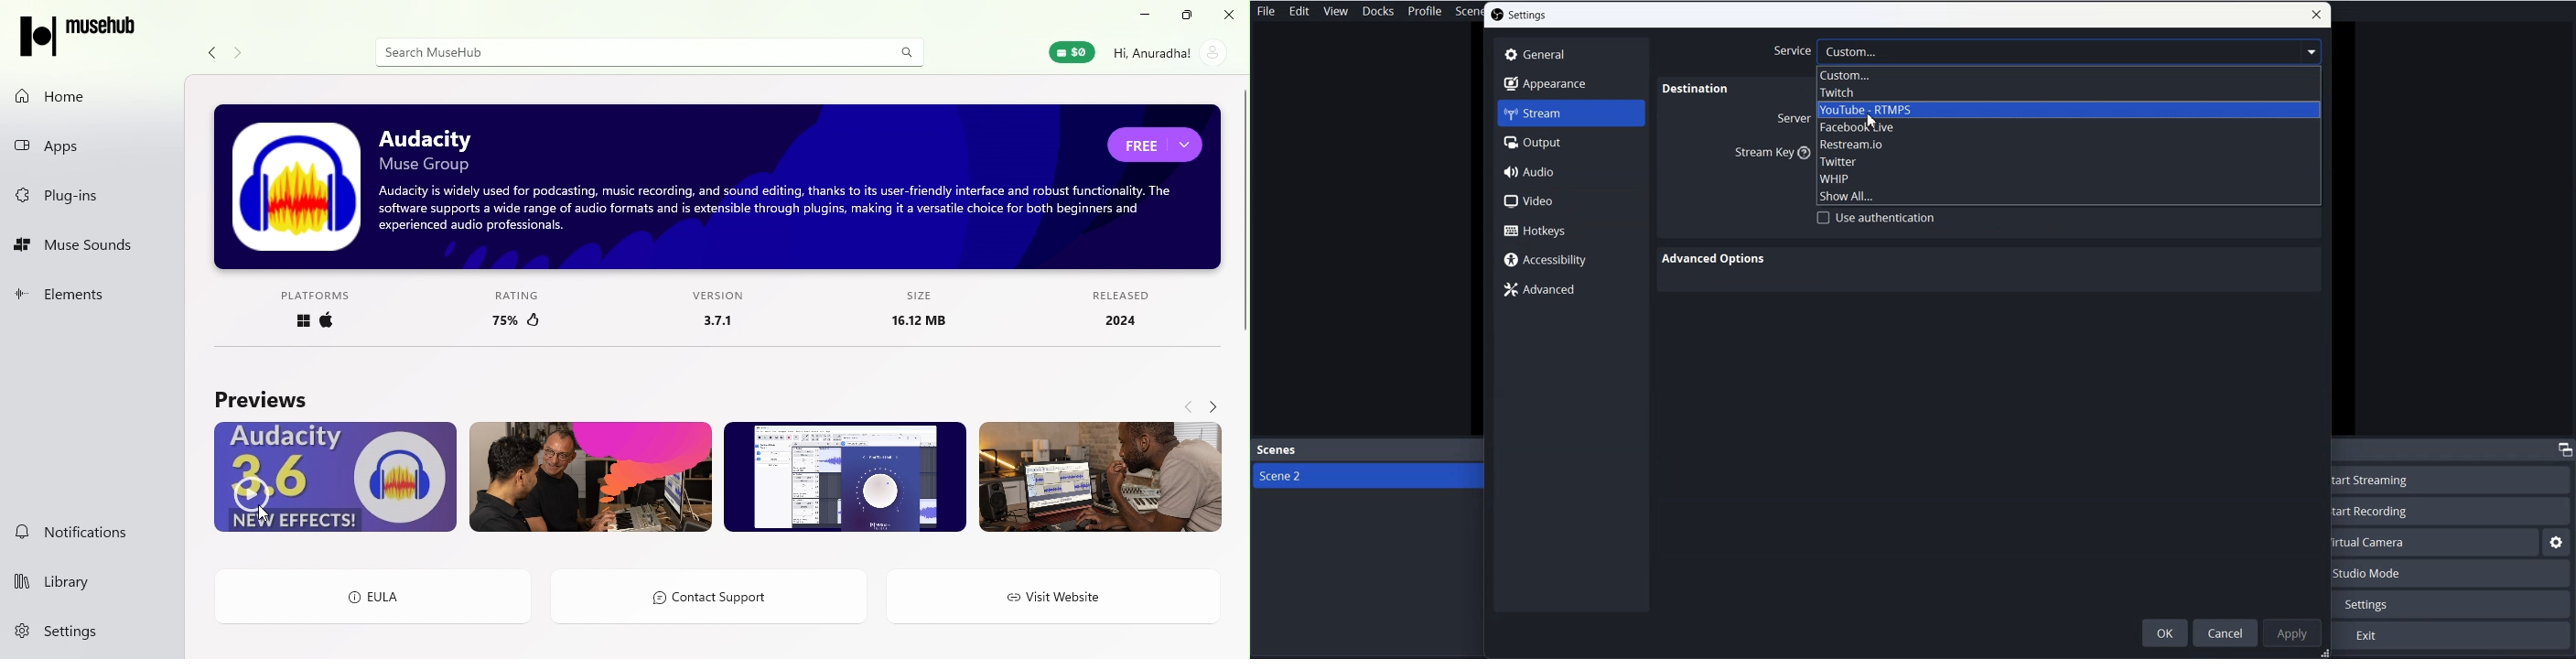  I want to click on Server, so click(1790, 120).